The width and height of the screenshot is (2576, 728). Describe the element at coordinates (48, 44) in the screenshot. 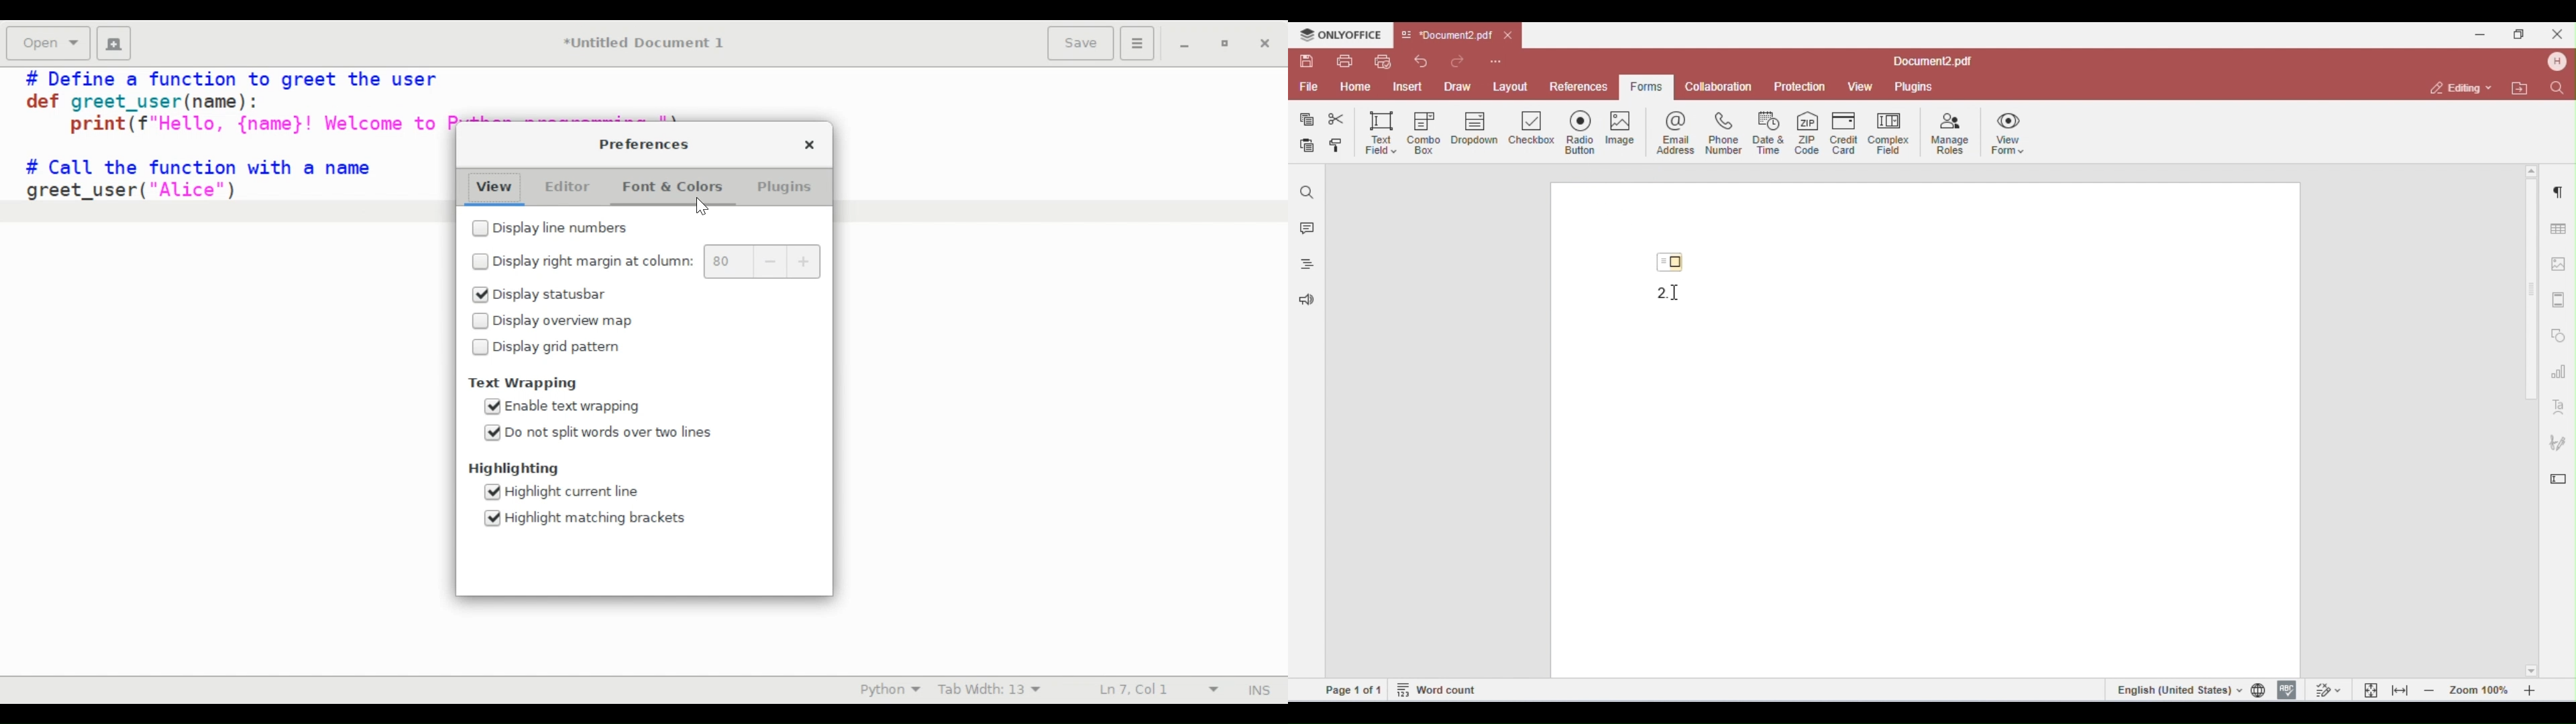

I see `Open` at that location.